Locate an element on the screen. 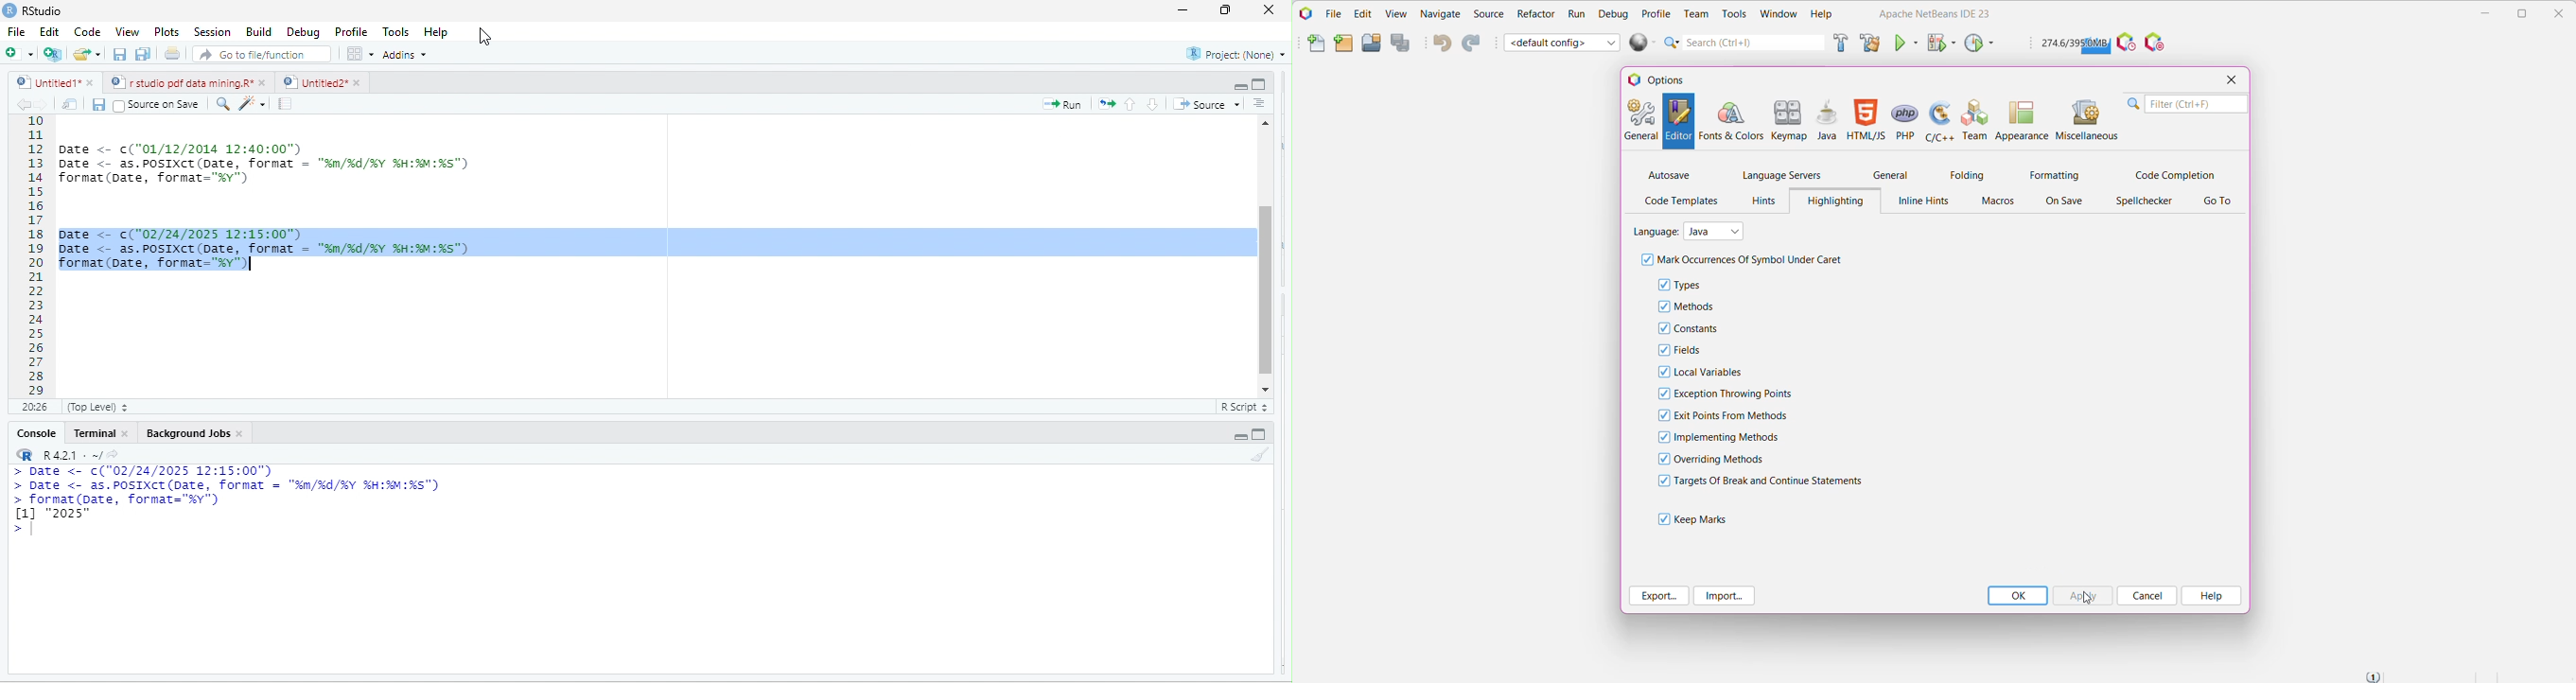 This screenshot has width=2576, height=700. Notifications is located at coordinates (2376, 675).